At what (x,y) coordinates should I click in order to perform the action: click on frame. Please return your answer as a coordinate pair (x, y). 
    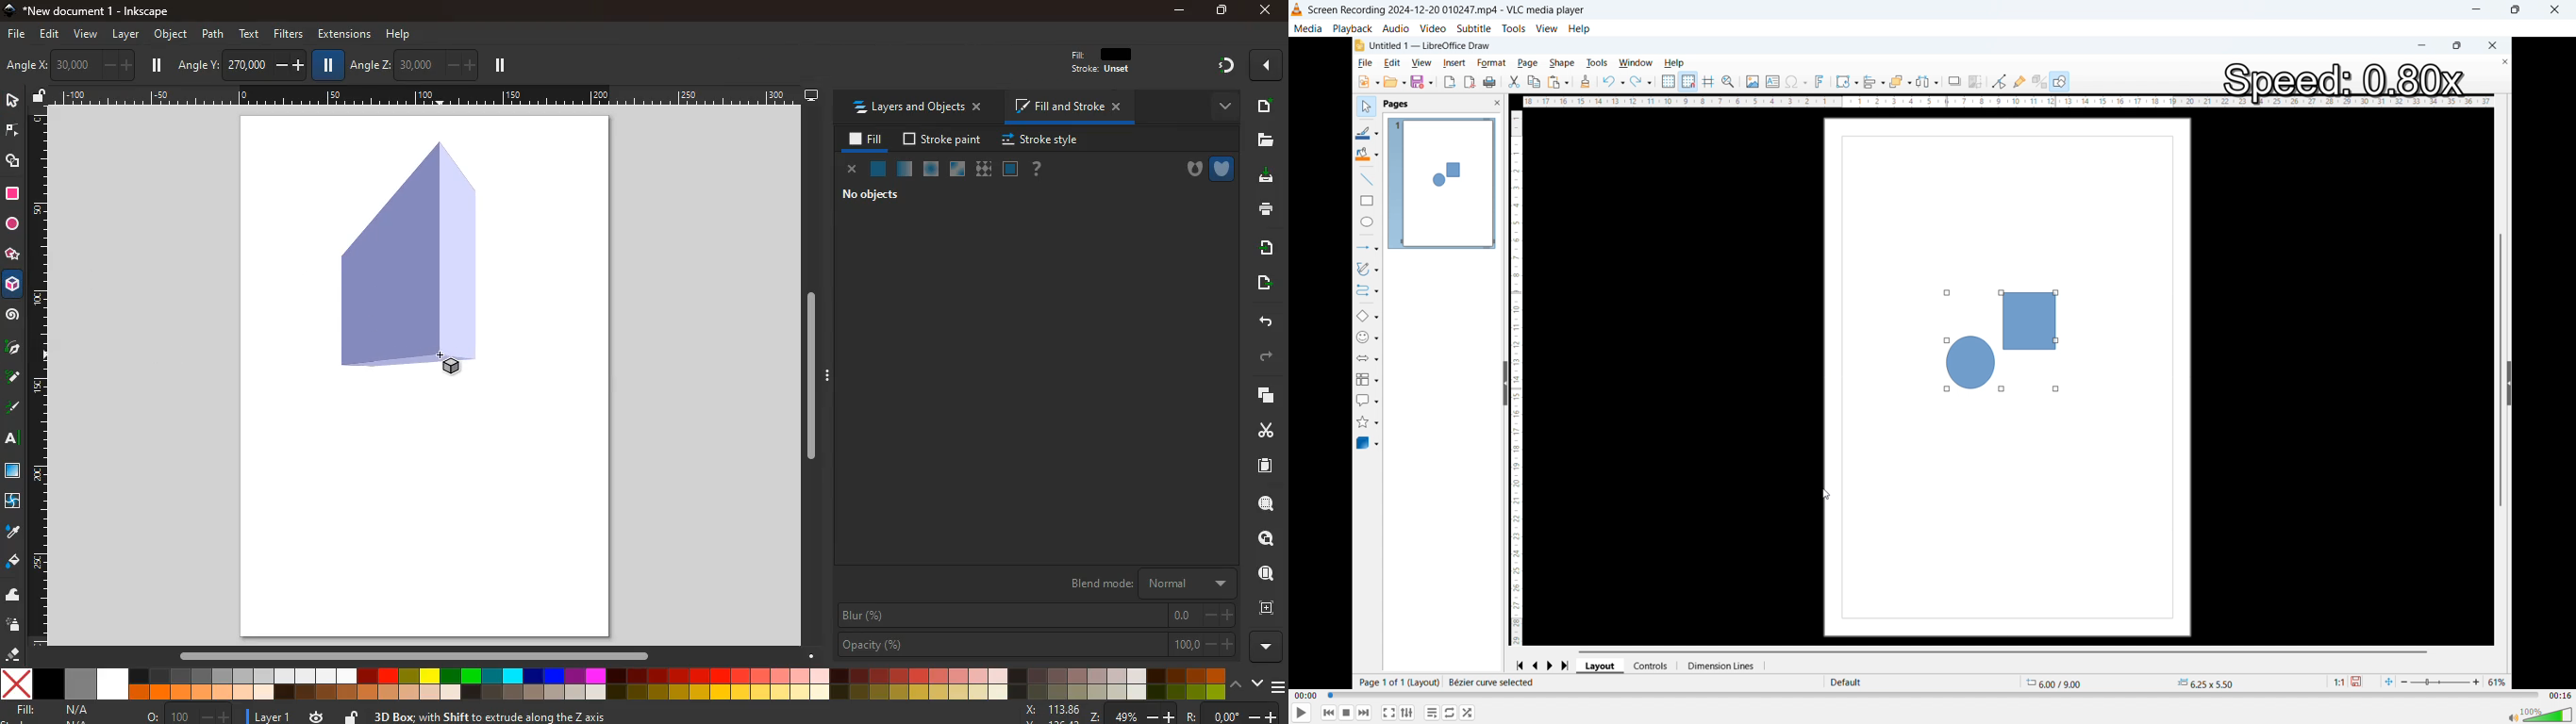
    Looking at the image, I should click on (1010, 169).